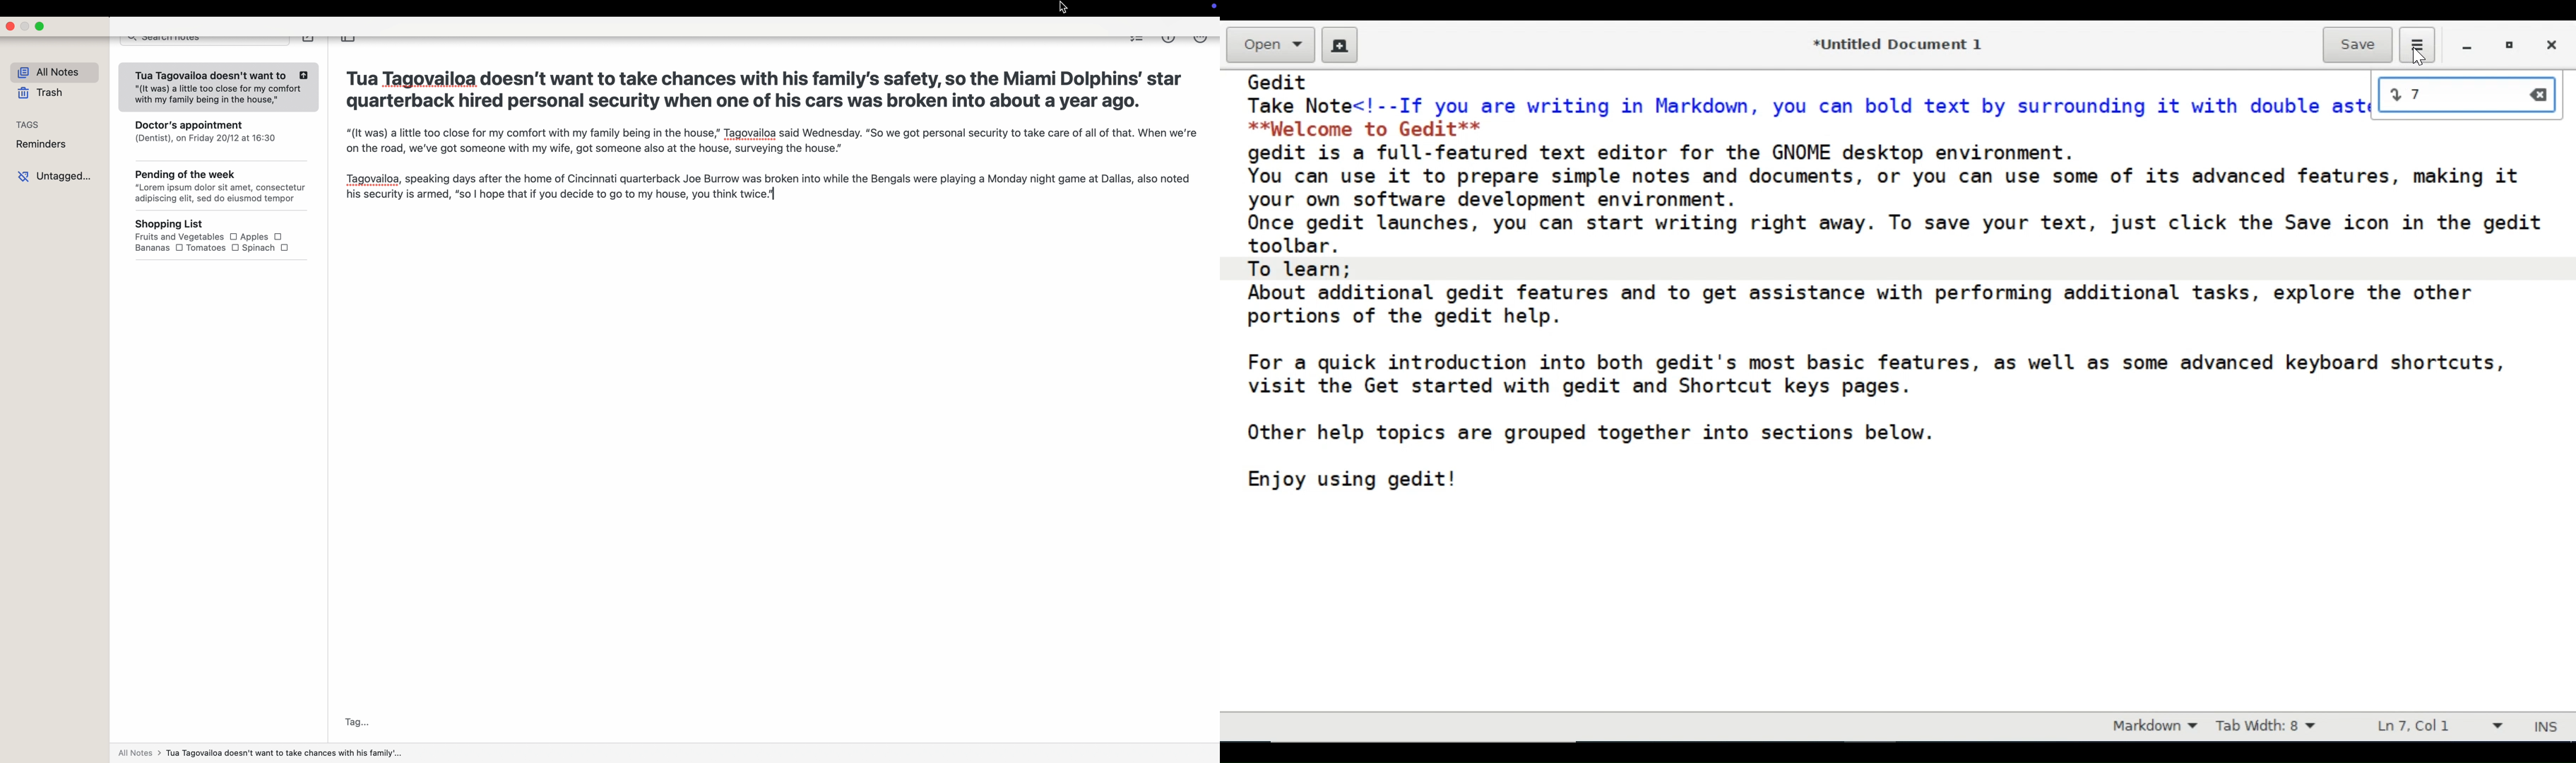 The image size is (2576, 784). What do you see at coordinates (2548, 728) in the screenshot?
I see `INS` at bounding box center [2548, 728].